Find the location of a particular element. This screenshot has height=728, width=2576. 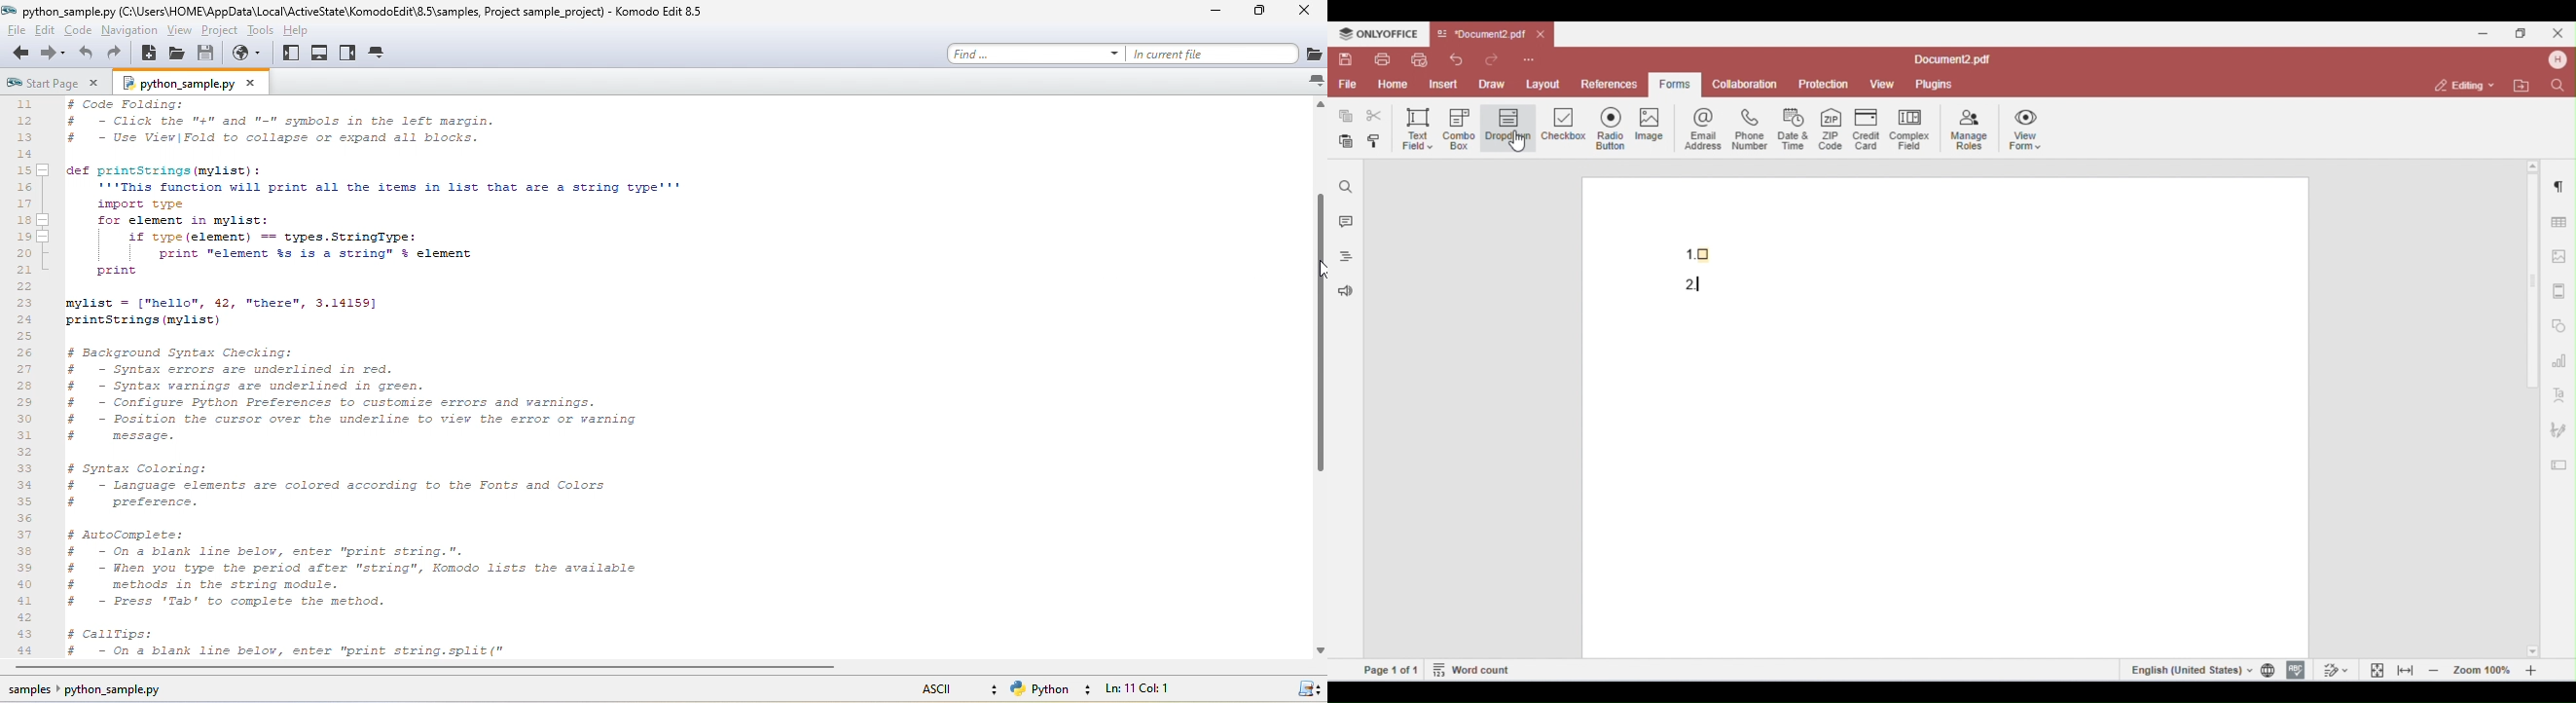

maximize is located at coordinates (1266, 14).